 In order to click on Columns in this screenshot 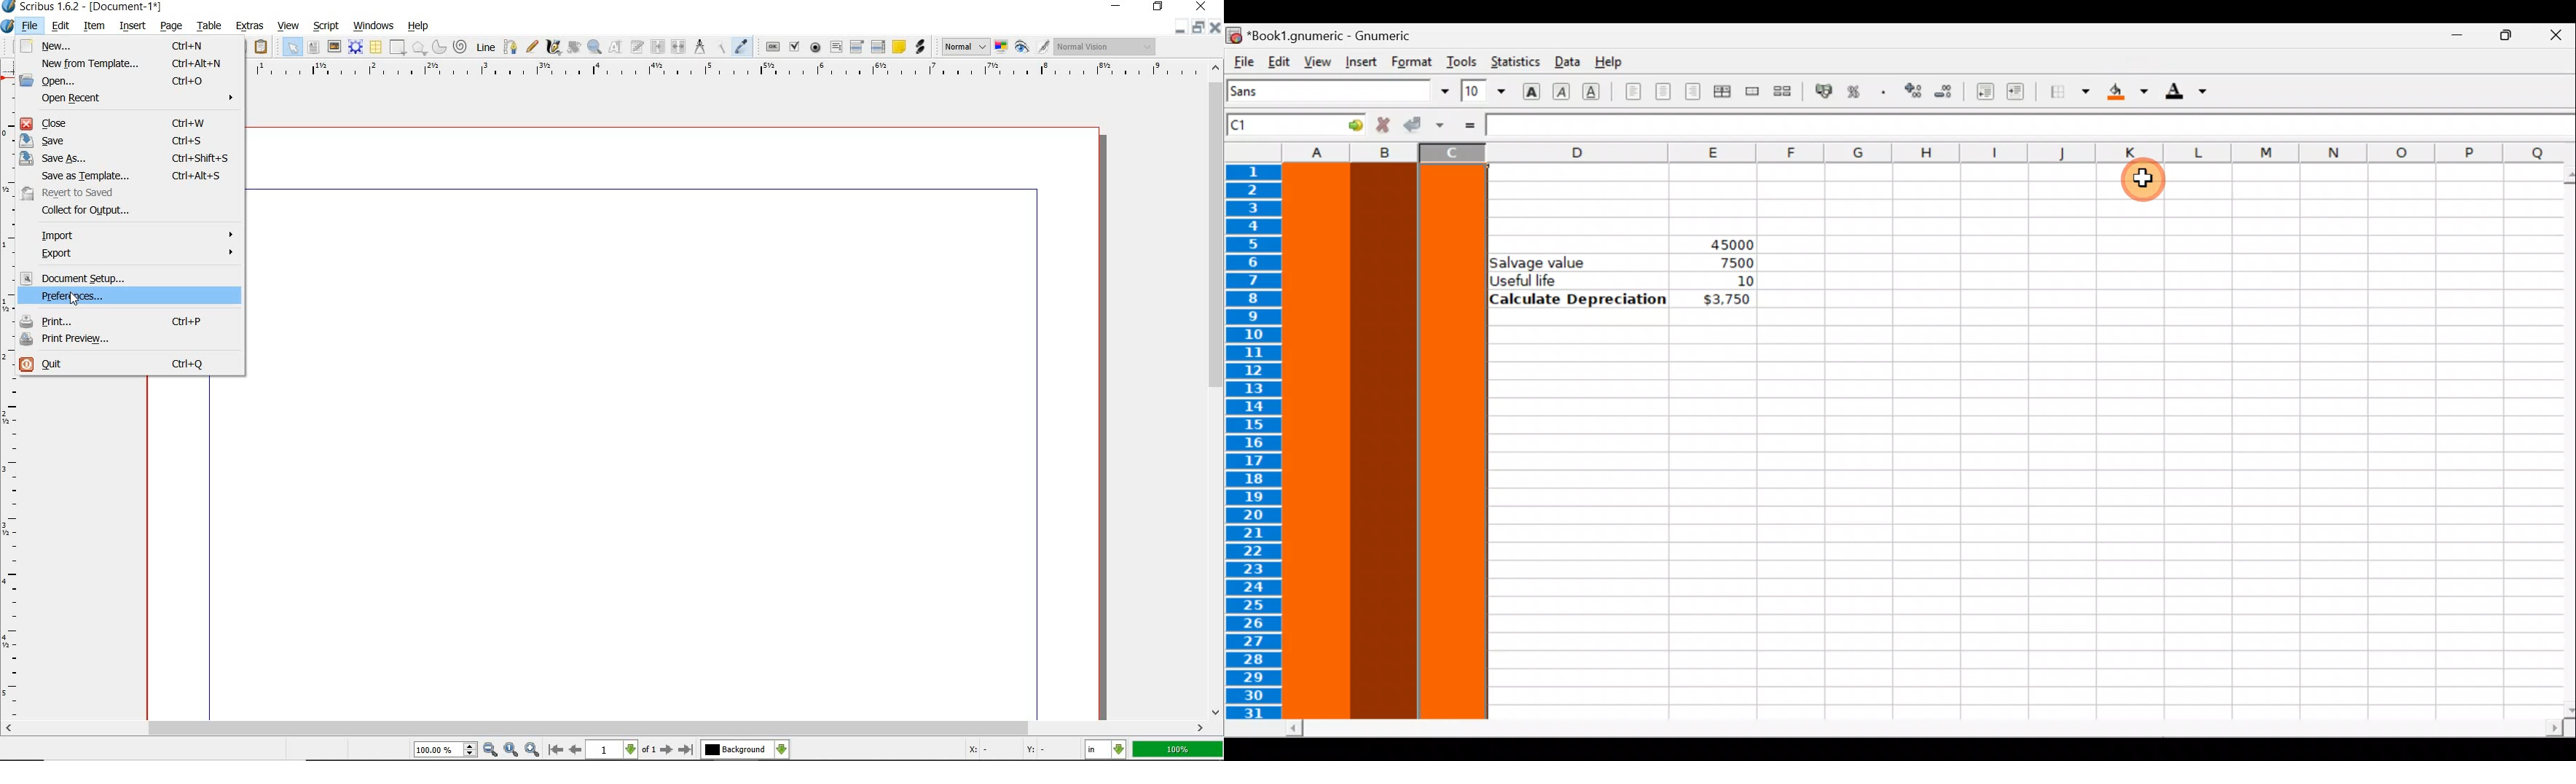, I will do `click(1895, 152)`.